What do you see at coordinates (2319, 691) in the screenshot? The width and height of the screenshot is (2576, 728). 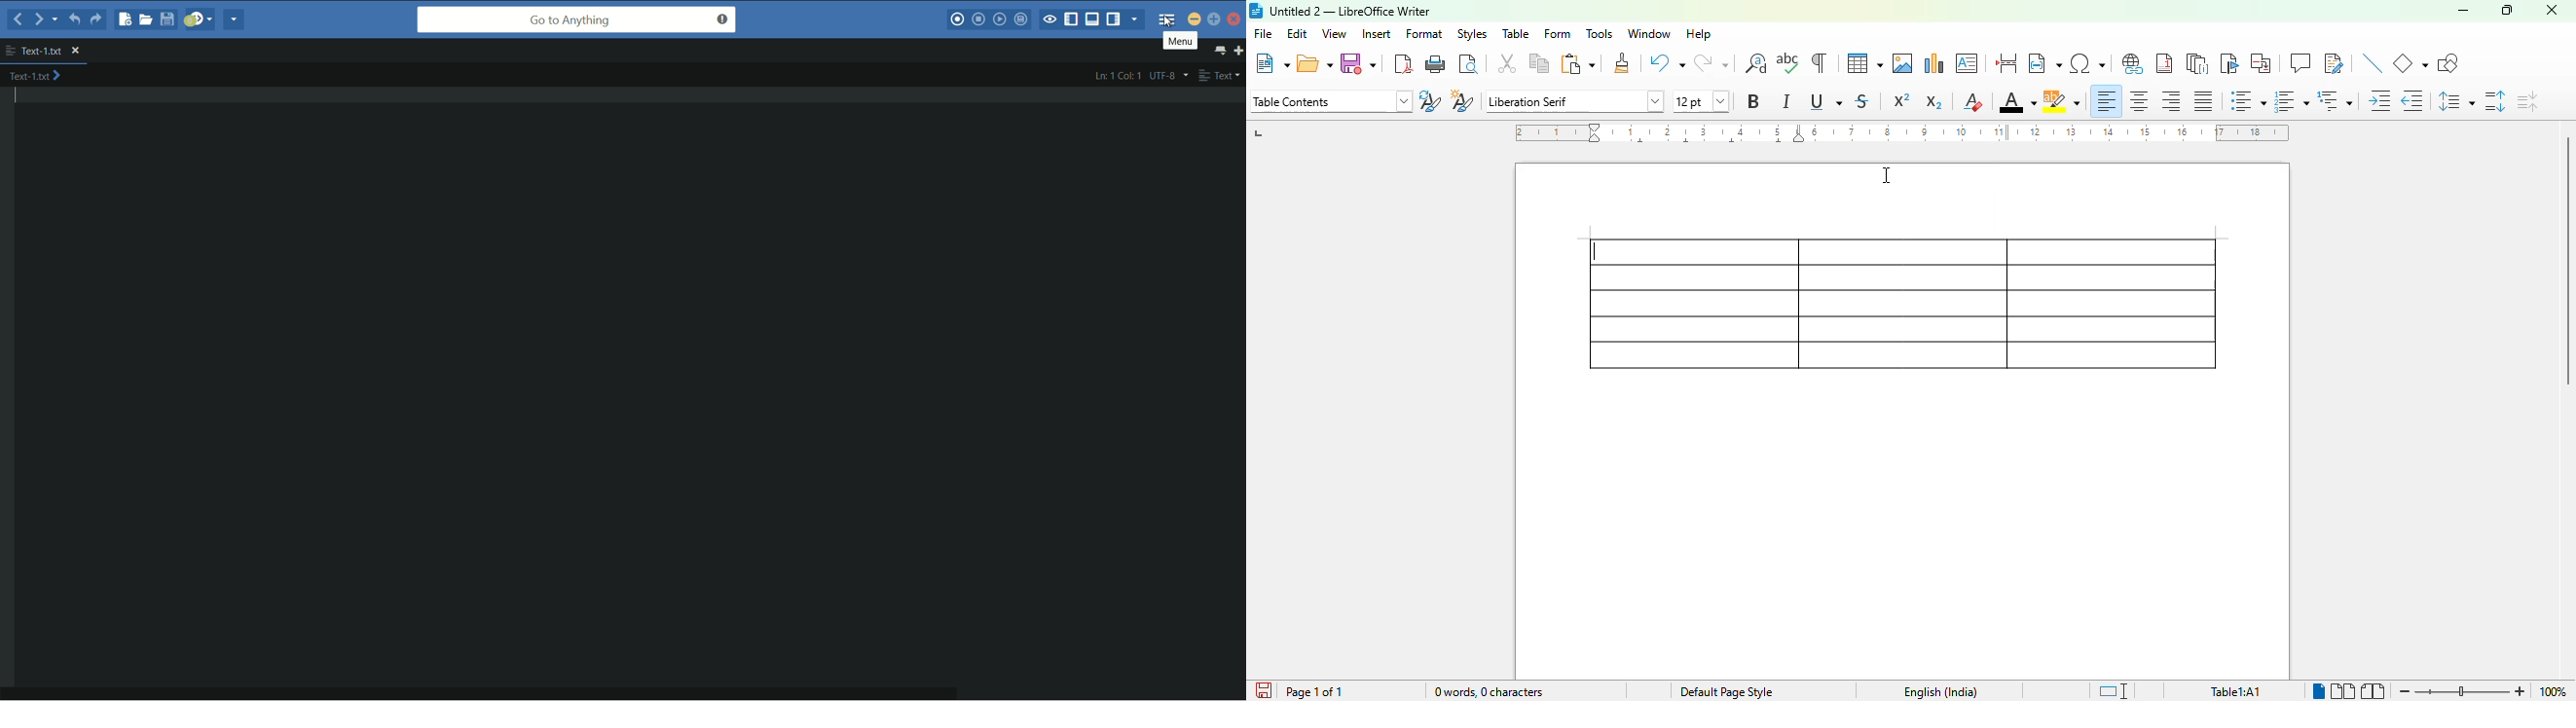 I see `single-page view` at bounding box center [2319, 691].